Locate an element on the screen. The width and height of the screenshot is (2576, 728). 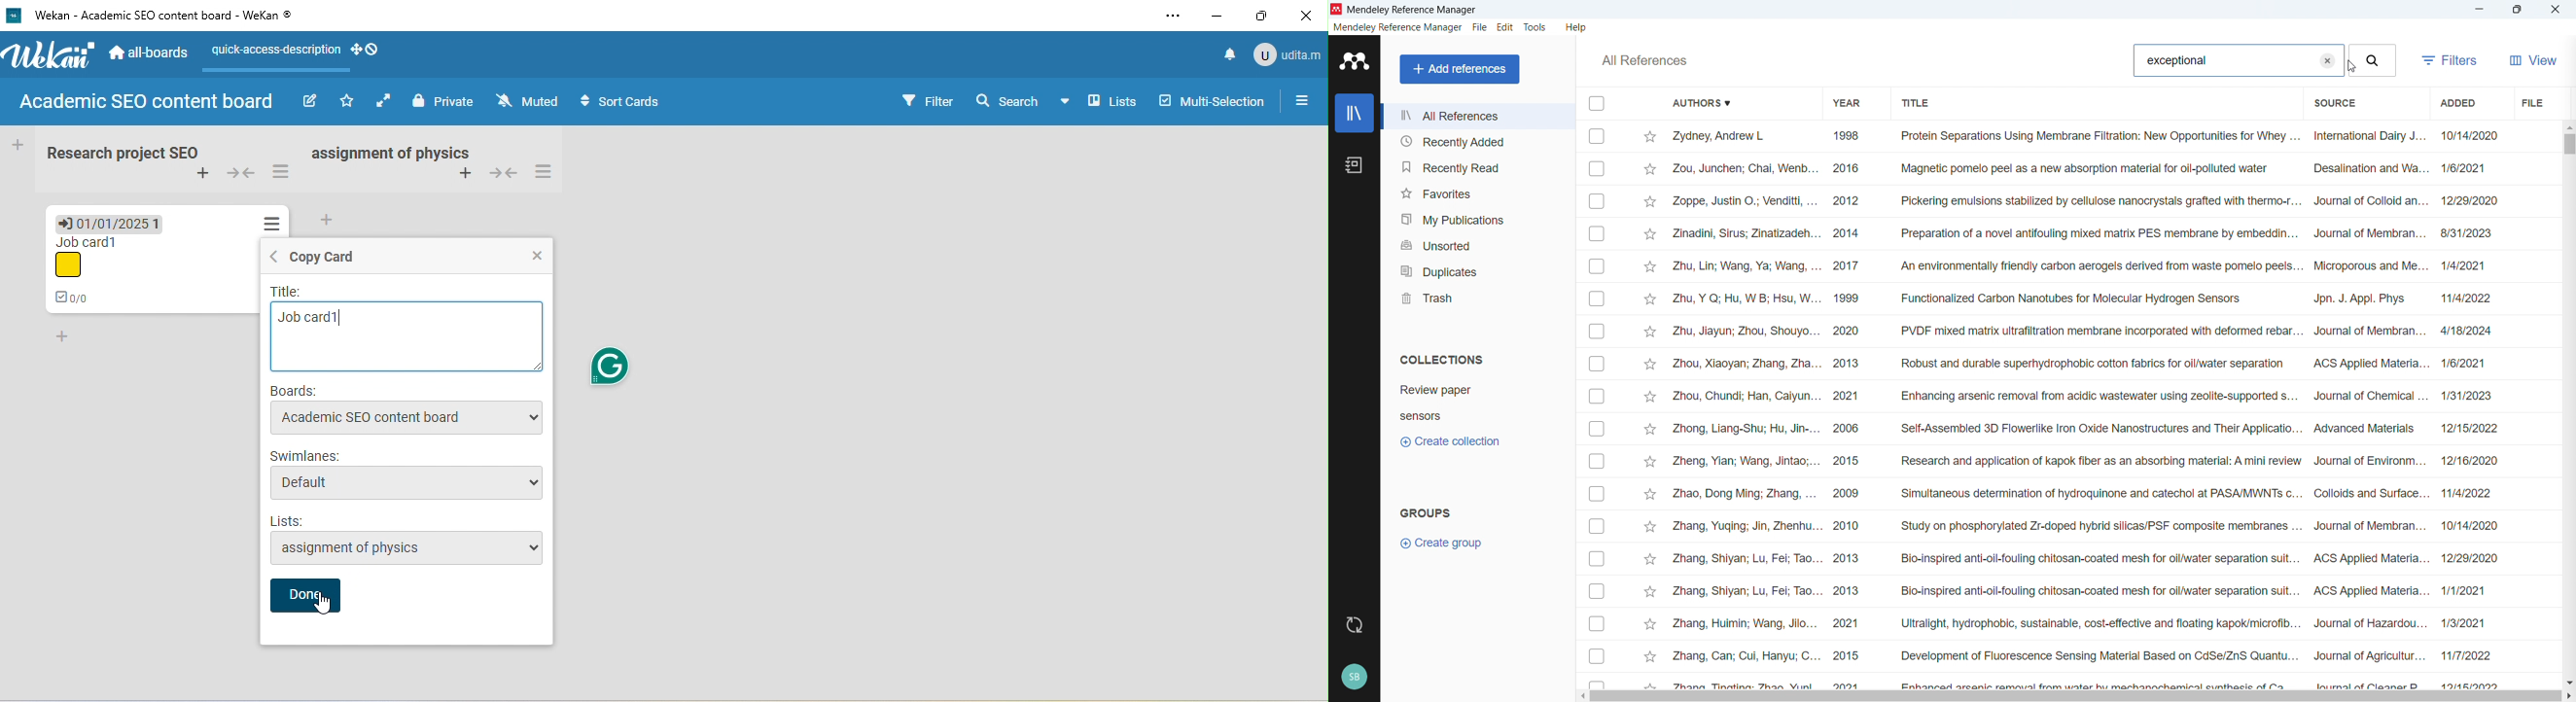
lists is located at coordinates (1112, 102).